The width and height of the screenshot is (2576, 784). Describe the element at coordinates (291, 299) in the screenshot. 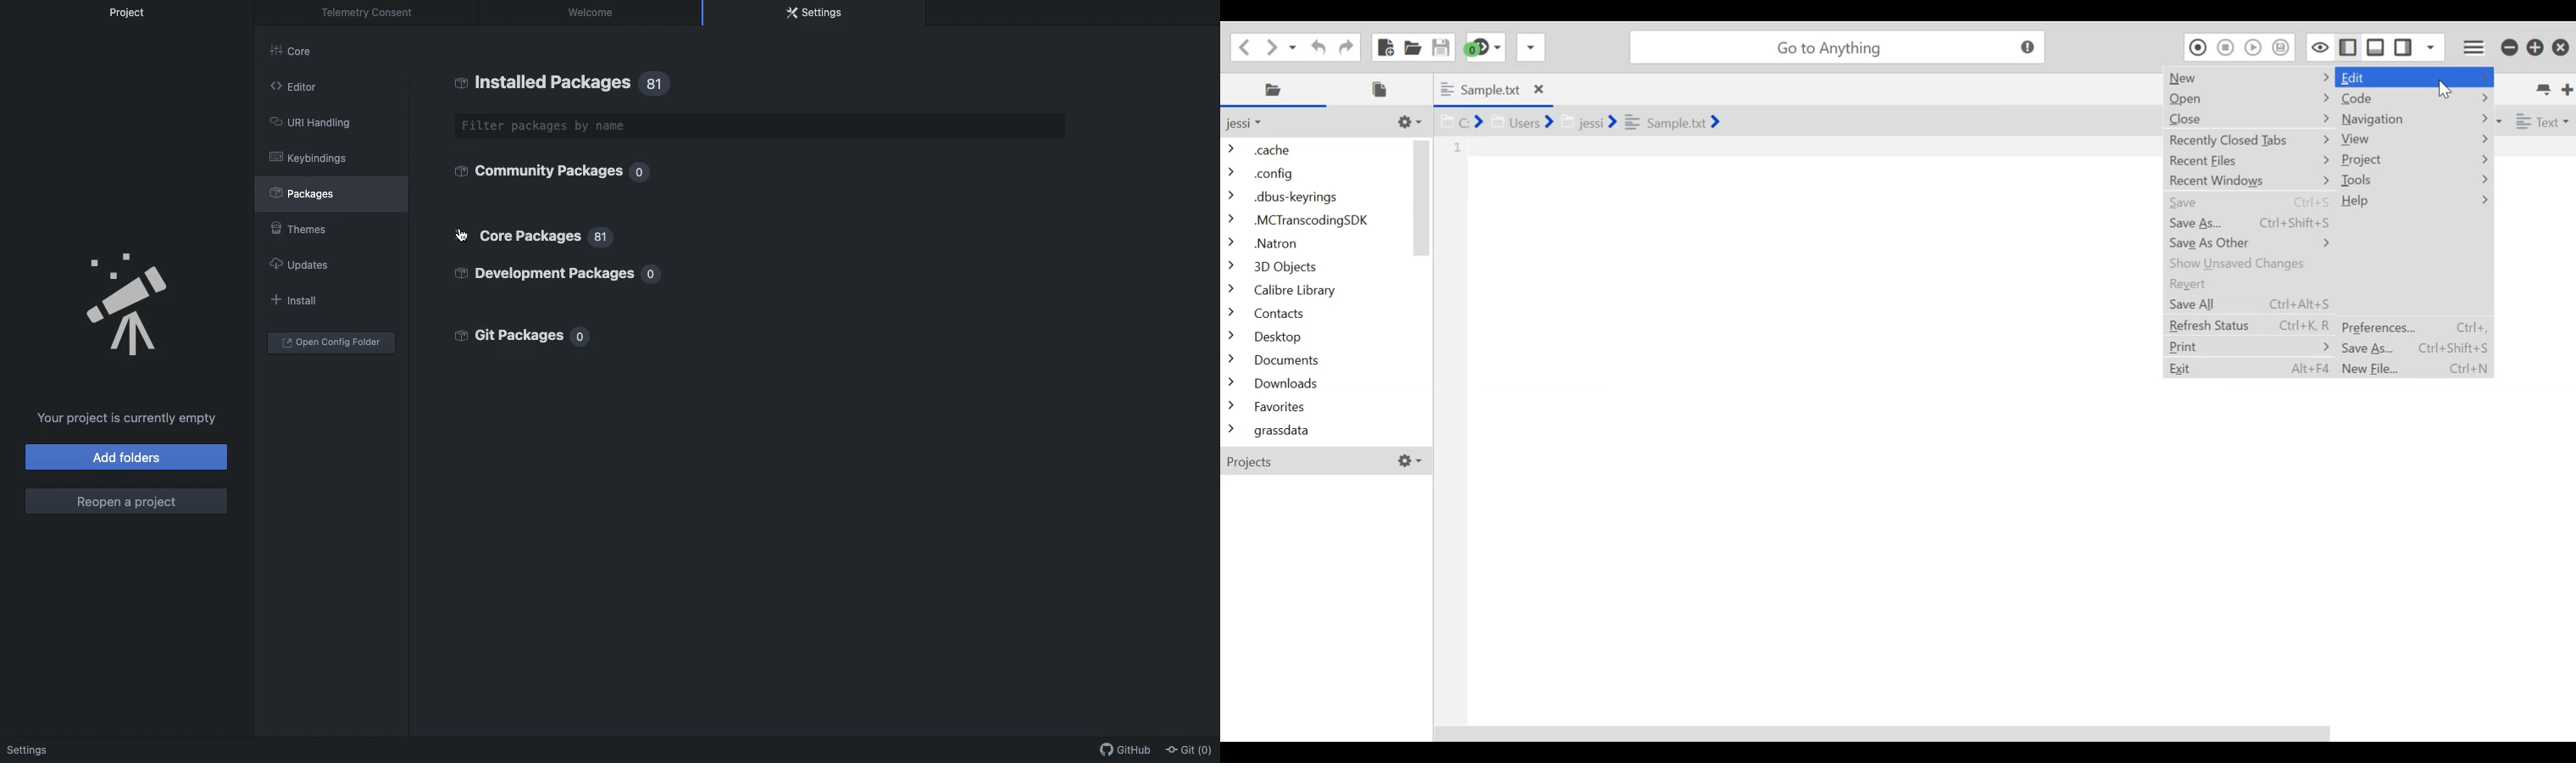

I see `Install` at that location.